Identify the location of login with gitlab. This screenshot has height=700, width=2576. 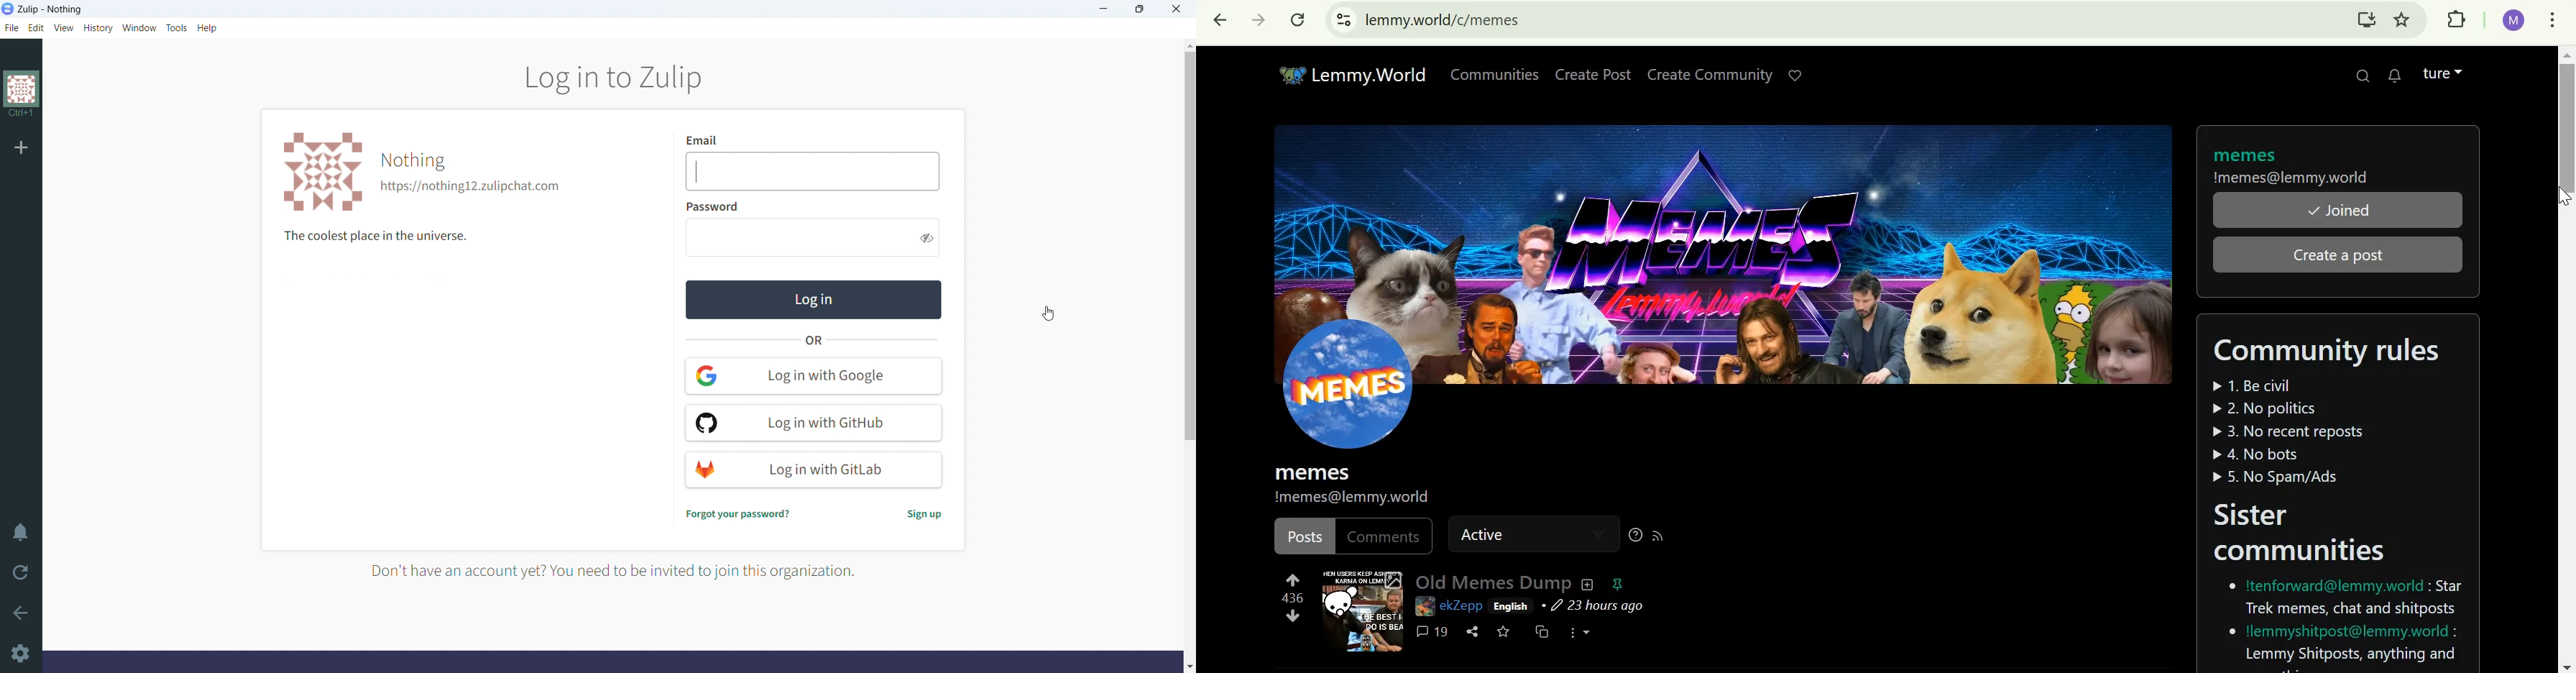
(813, 470).